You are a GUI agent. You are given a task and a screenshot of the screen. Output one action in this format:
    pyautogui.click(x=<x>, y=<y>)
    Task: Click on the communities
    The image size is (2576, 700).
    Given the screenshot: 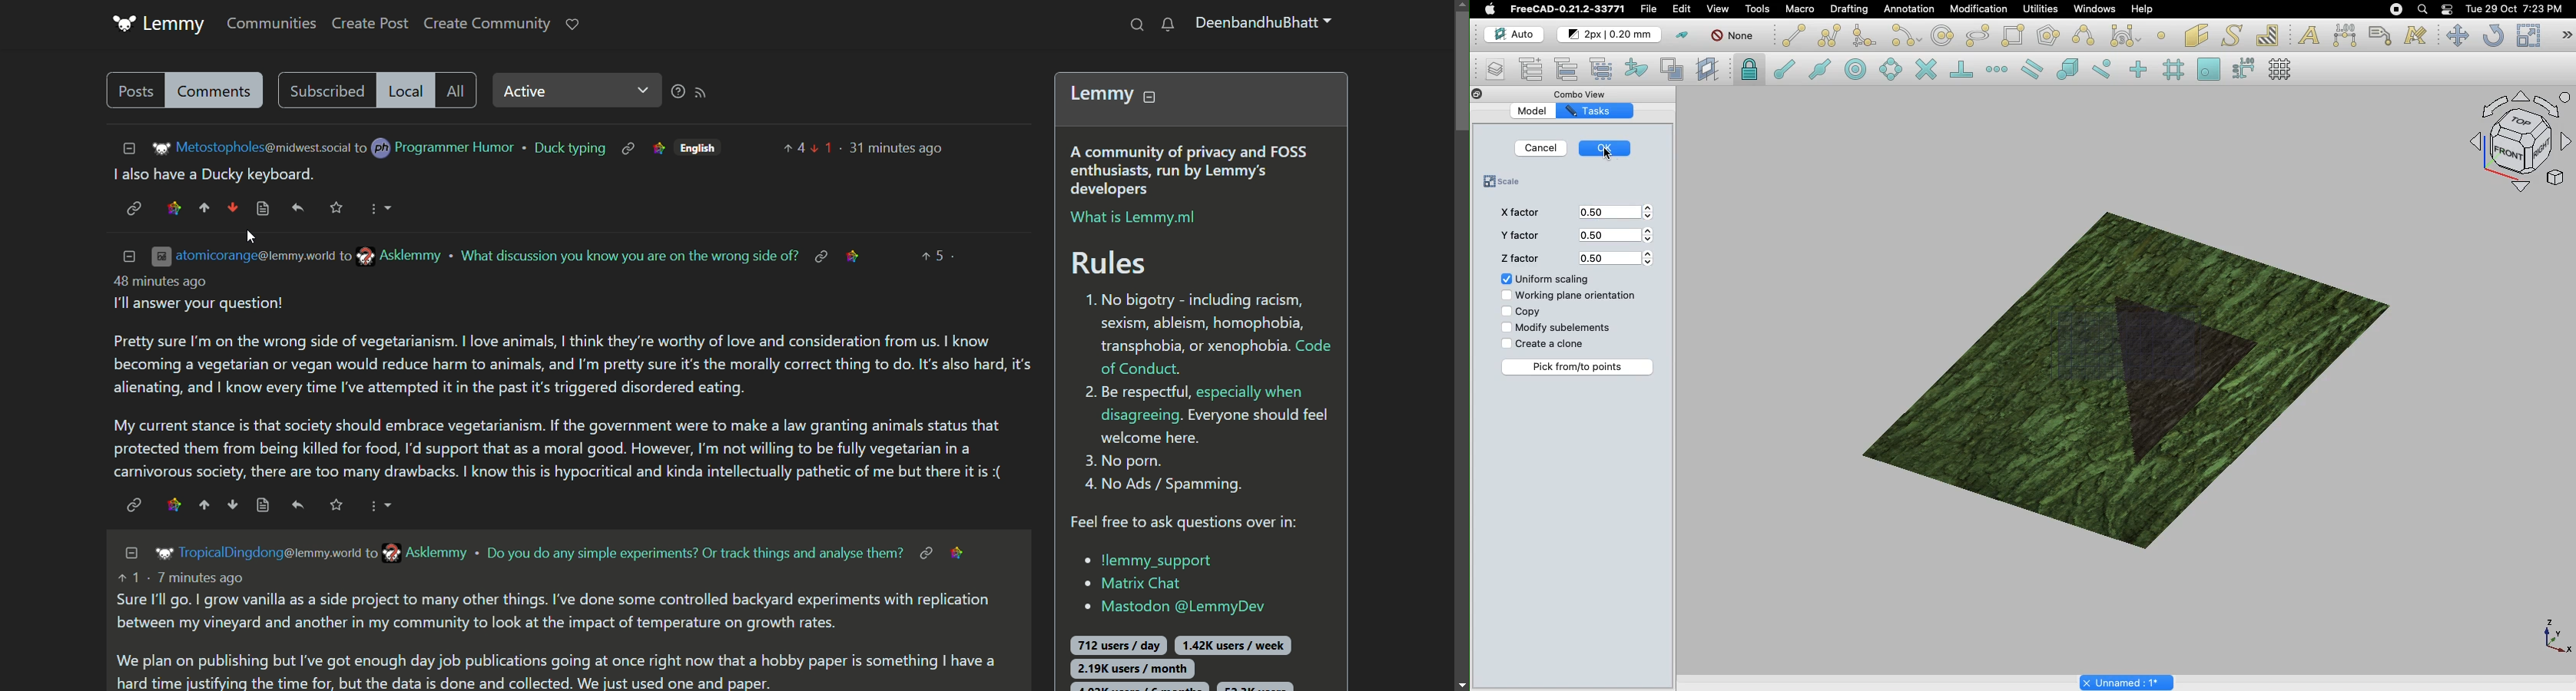 What is the action you would take?
    pyautogui.click(x=267, y=22)
    